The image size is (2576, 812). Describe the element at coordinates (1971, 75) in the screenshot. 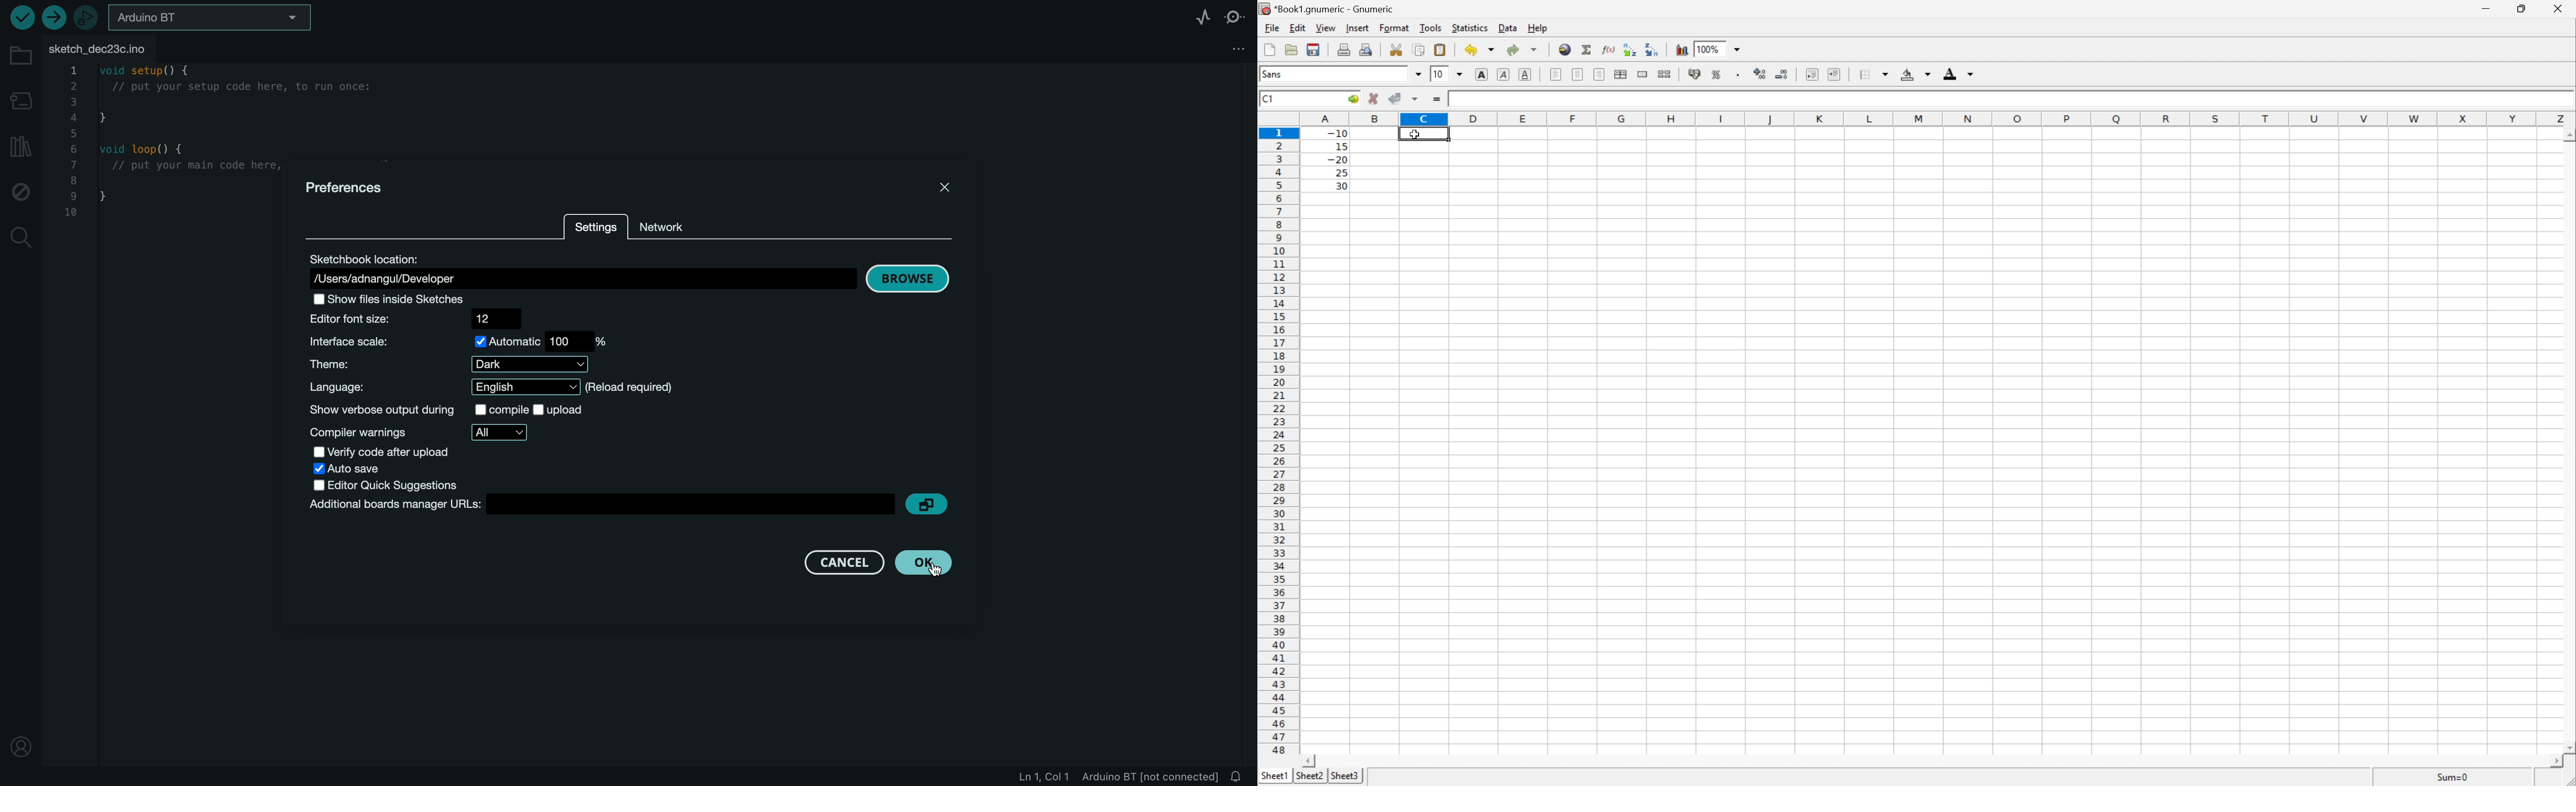

I see `Dorp Down` at that location.